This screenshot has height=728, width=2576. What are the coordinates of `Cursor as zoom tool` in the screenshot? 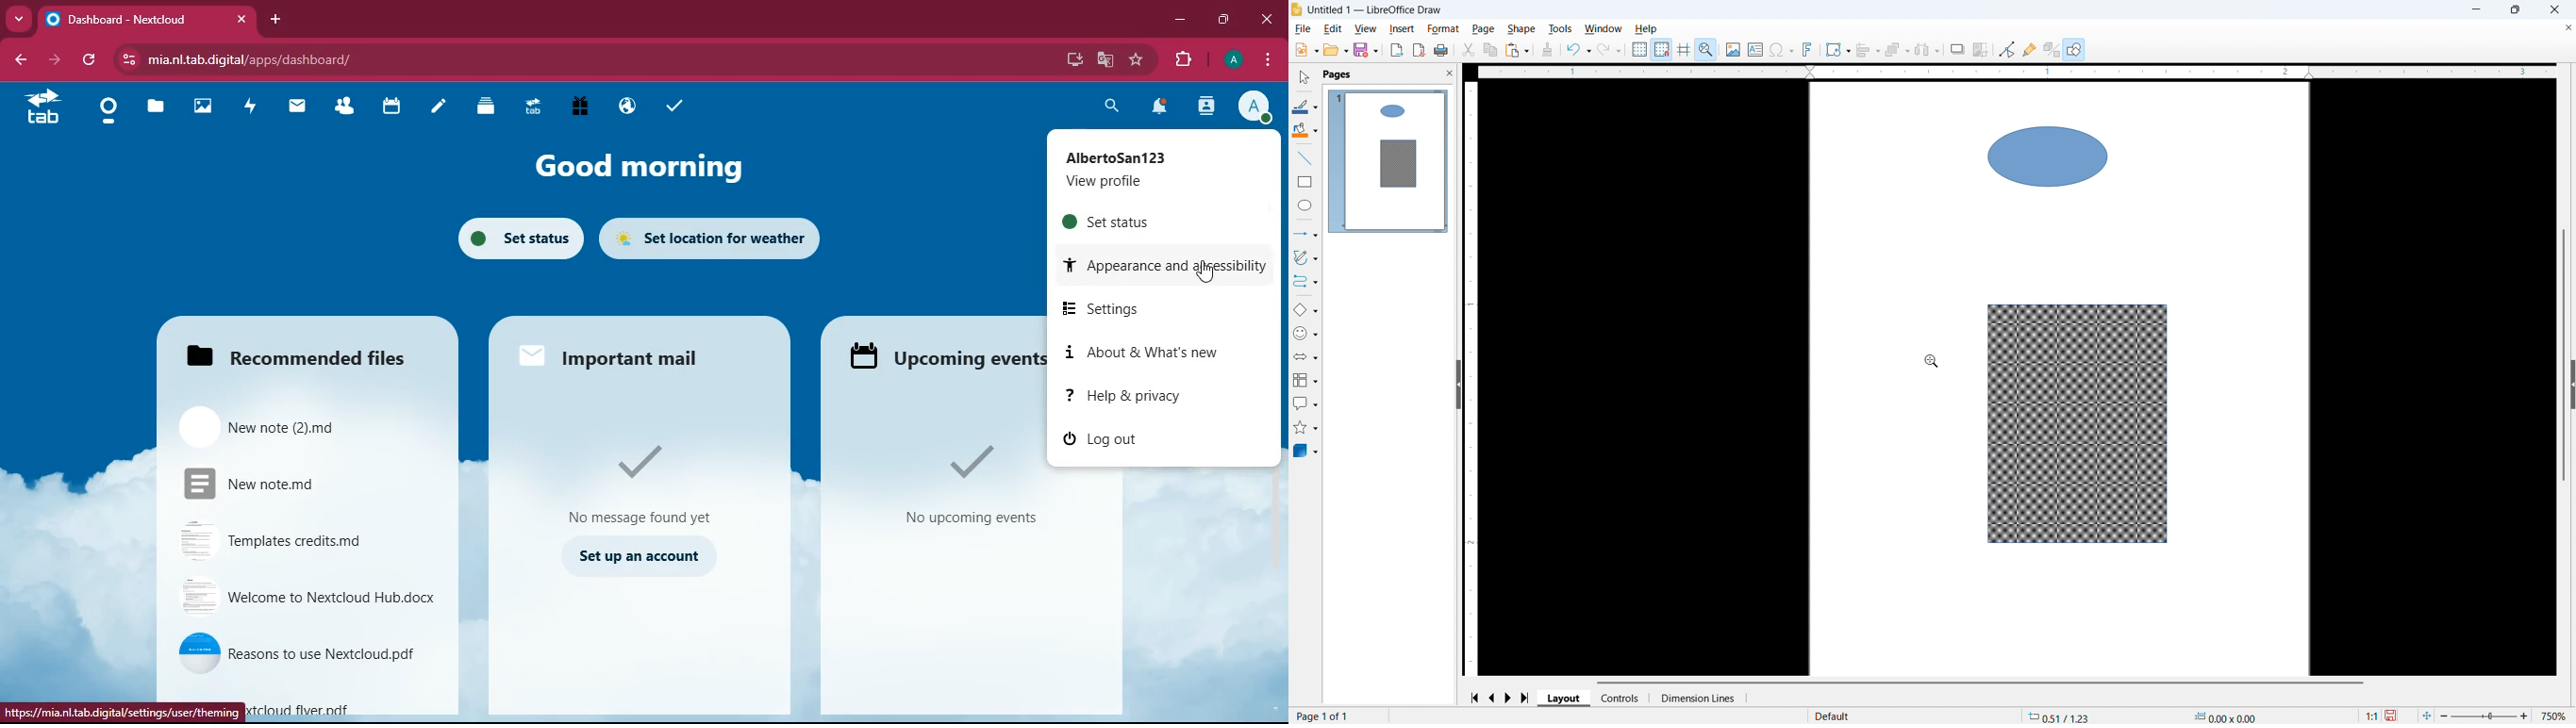 It's located at (1932, 360).